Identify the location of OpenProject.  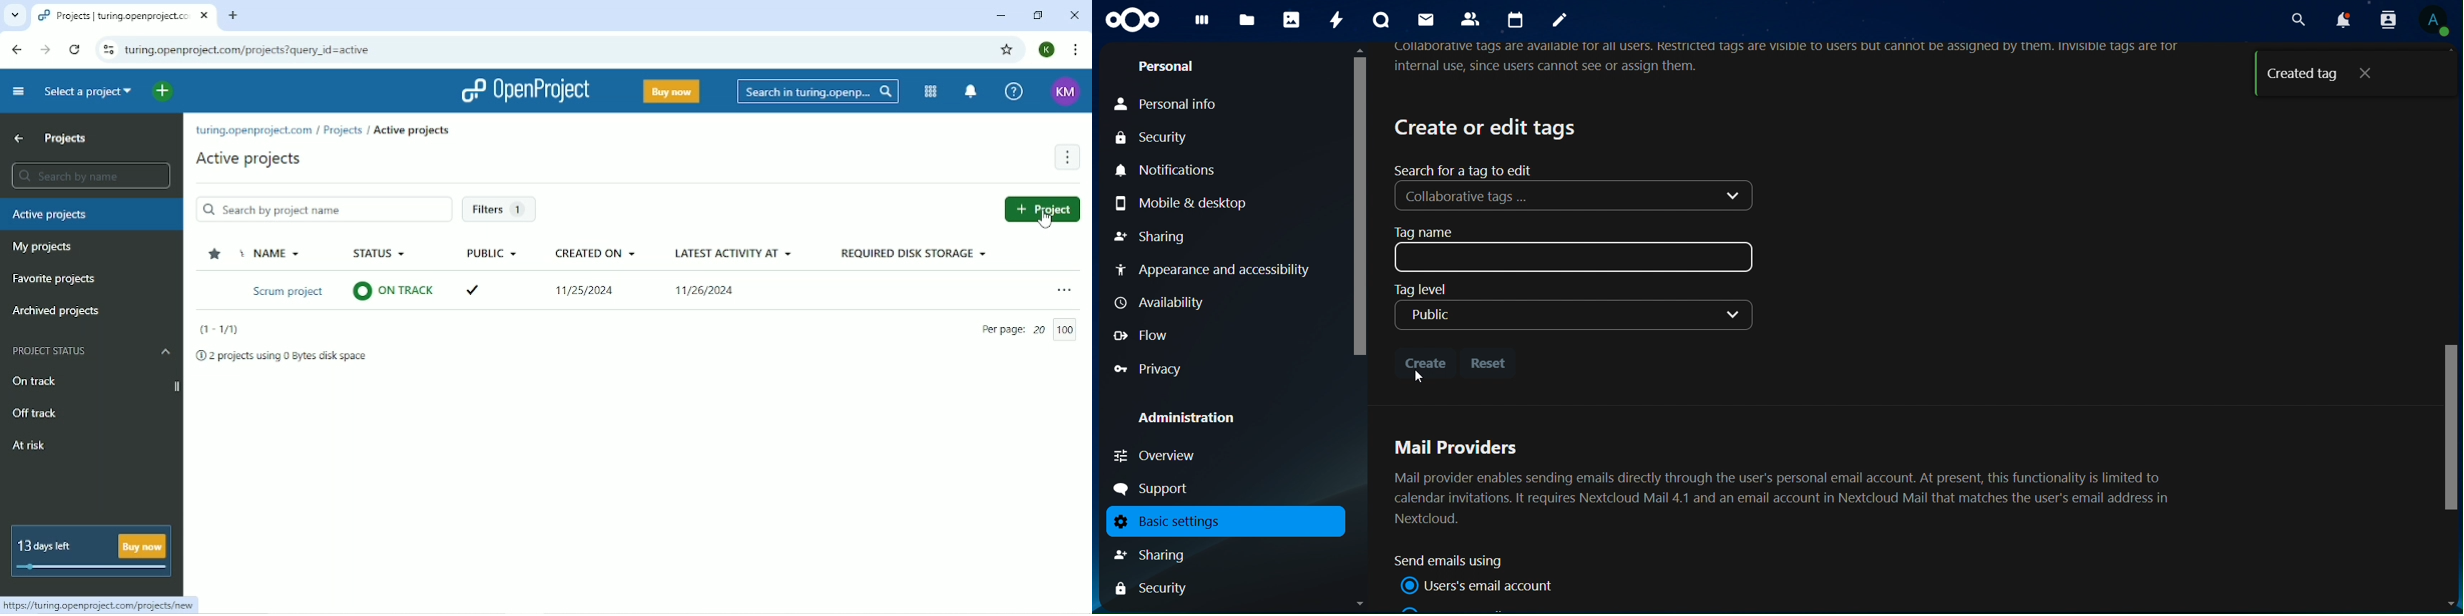
(526, 91).